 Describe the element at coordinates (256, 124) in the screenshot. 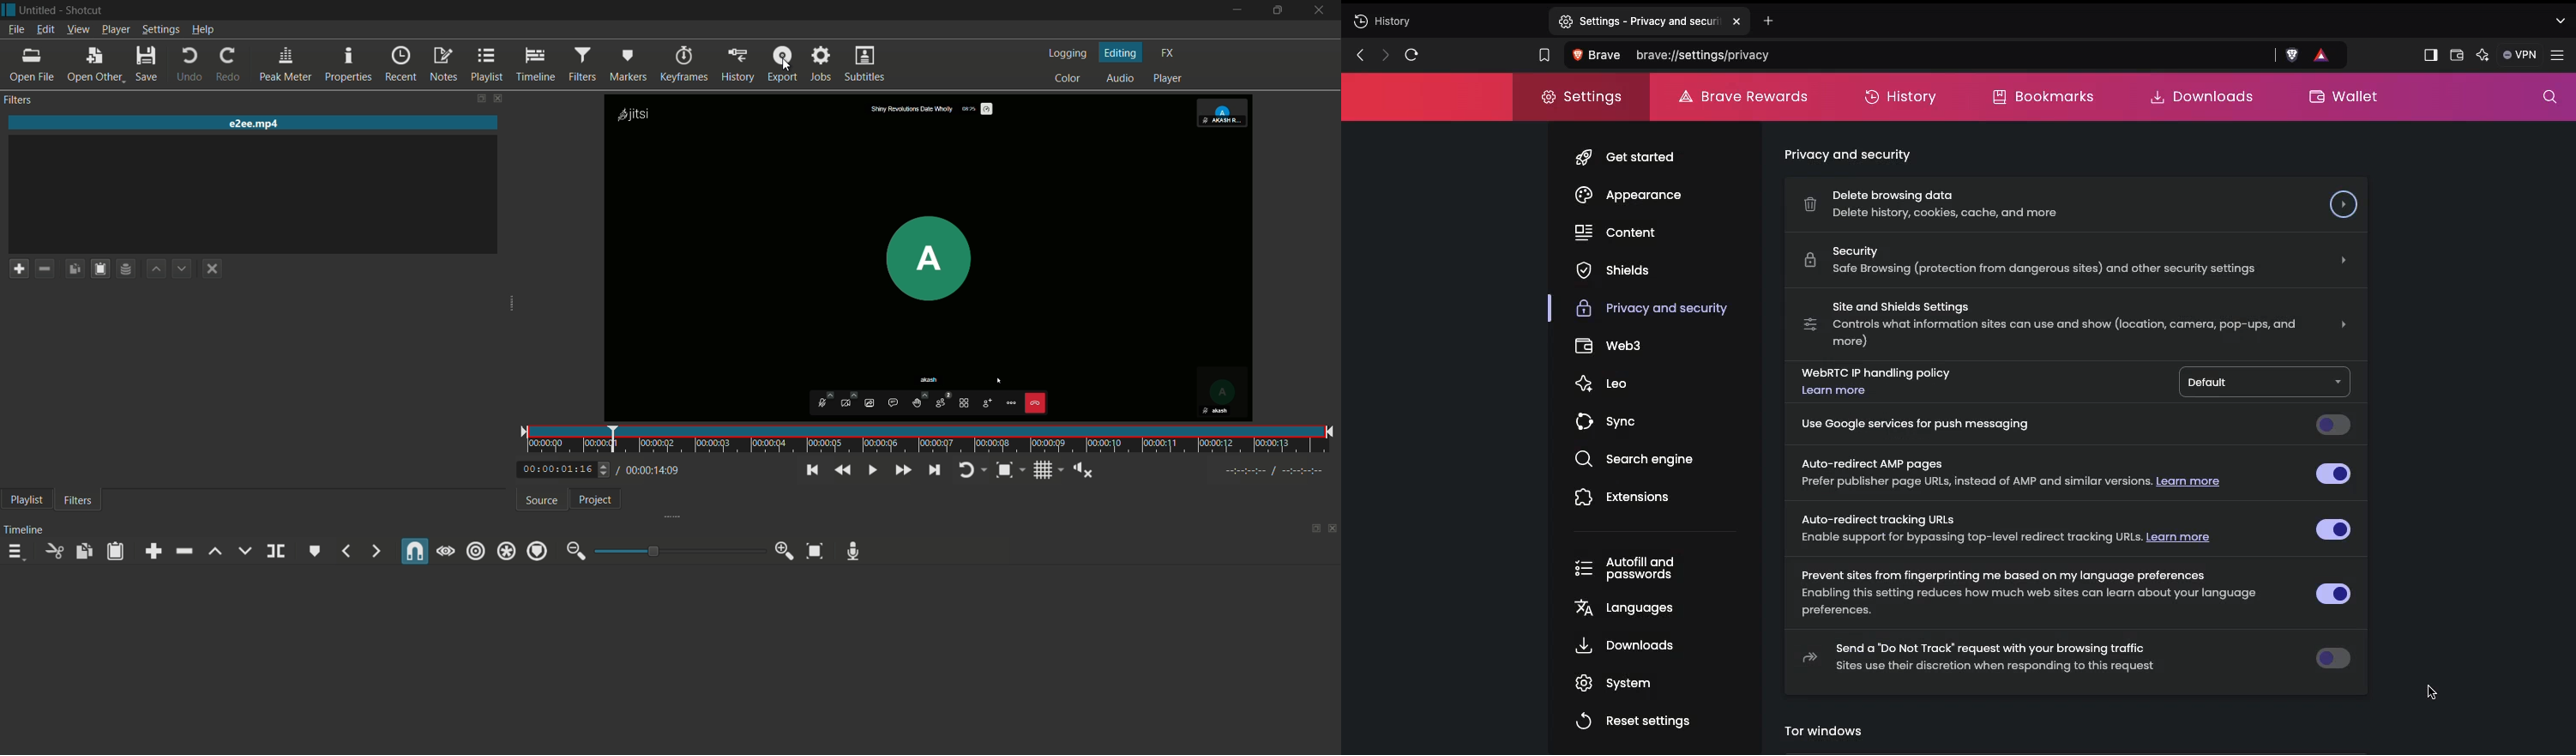

I see `imported file name` at that location.